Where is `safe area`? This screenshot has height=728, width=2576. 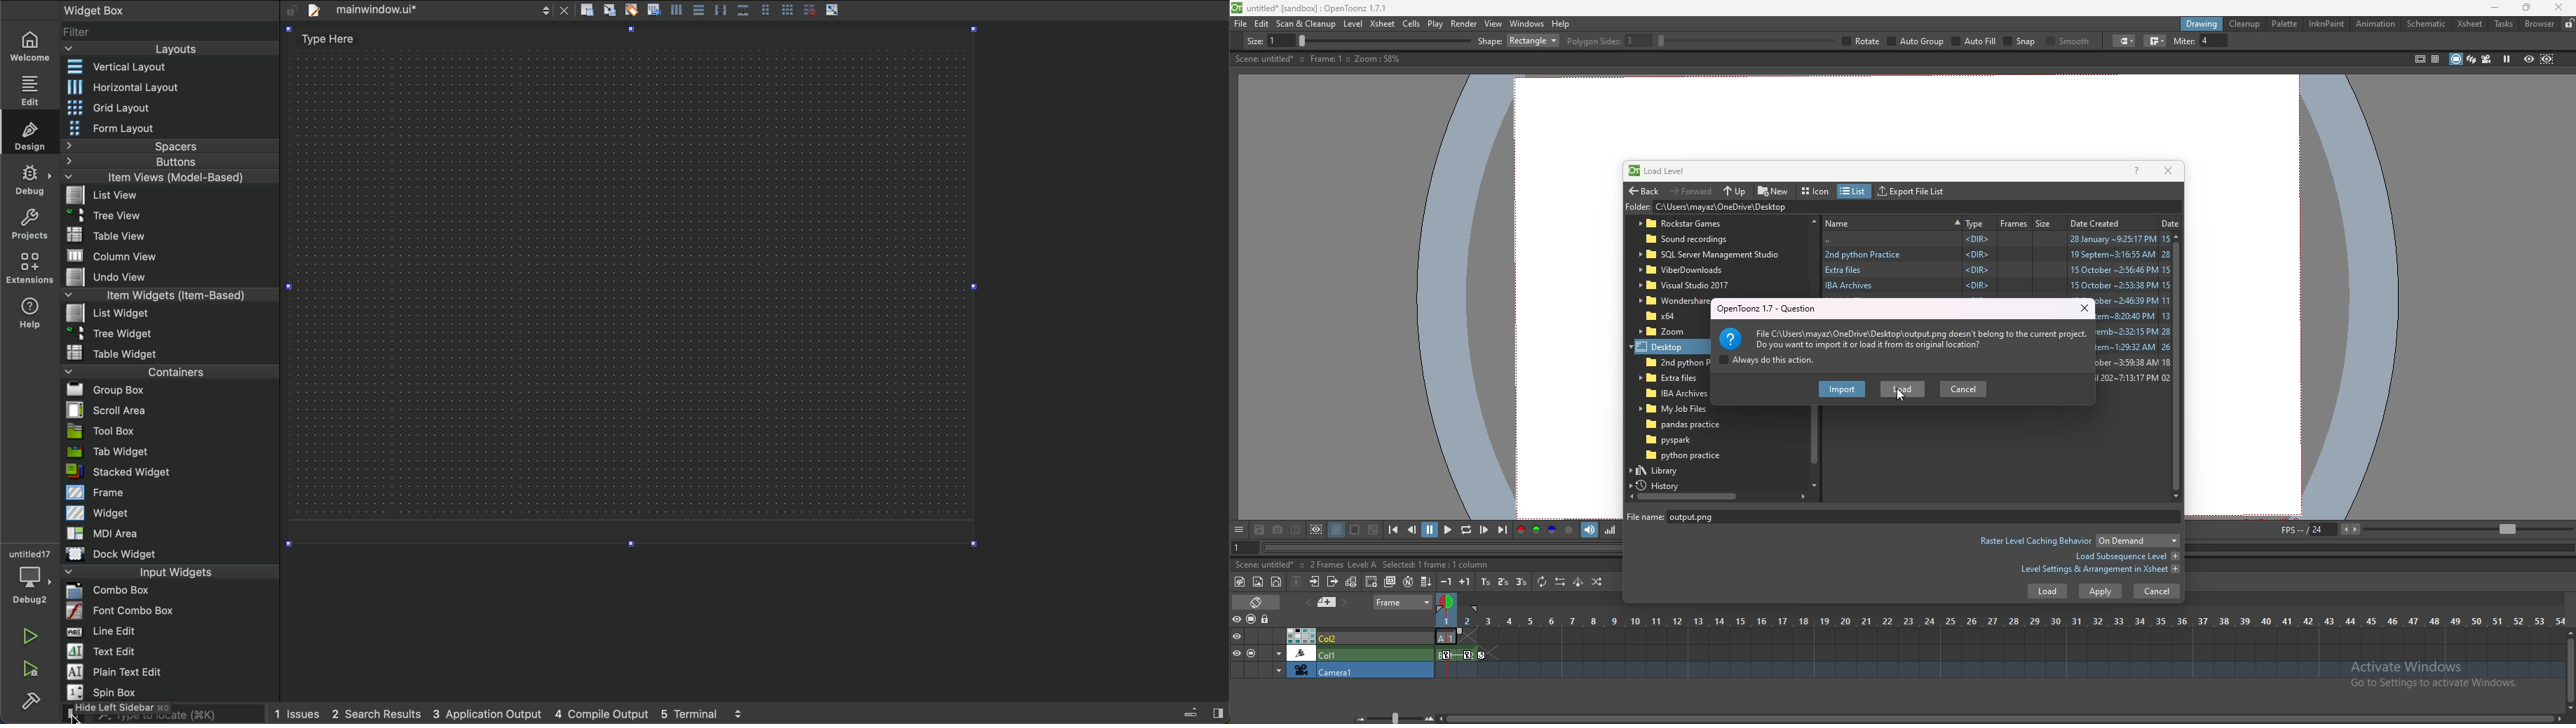
safe area is located at coordinates (2420, 58).